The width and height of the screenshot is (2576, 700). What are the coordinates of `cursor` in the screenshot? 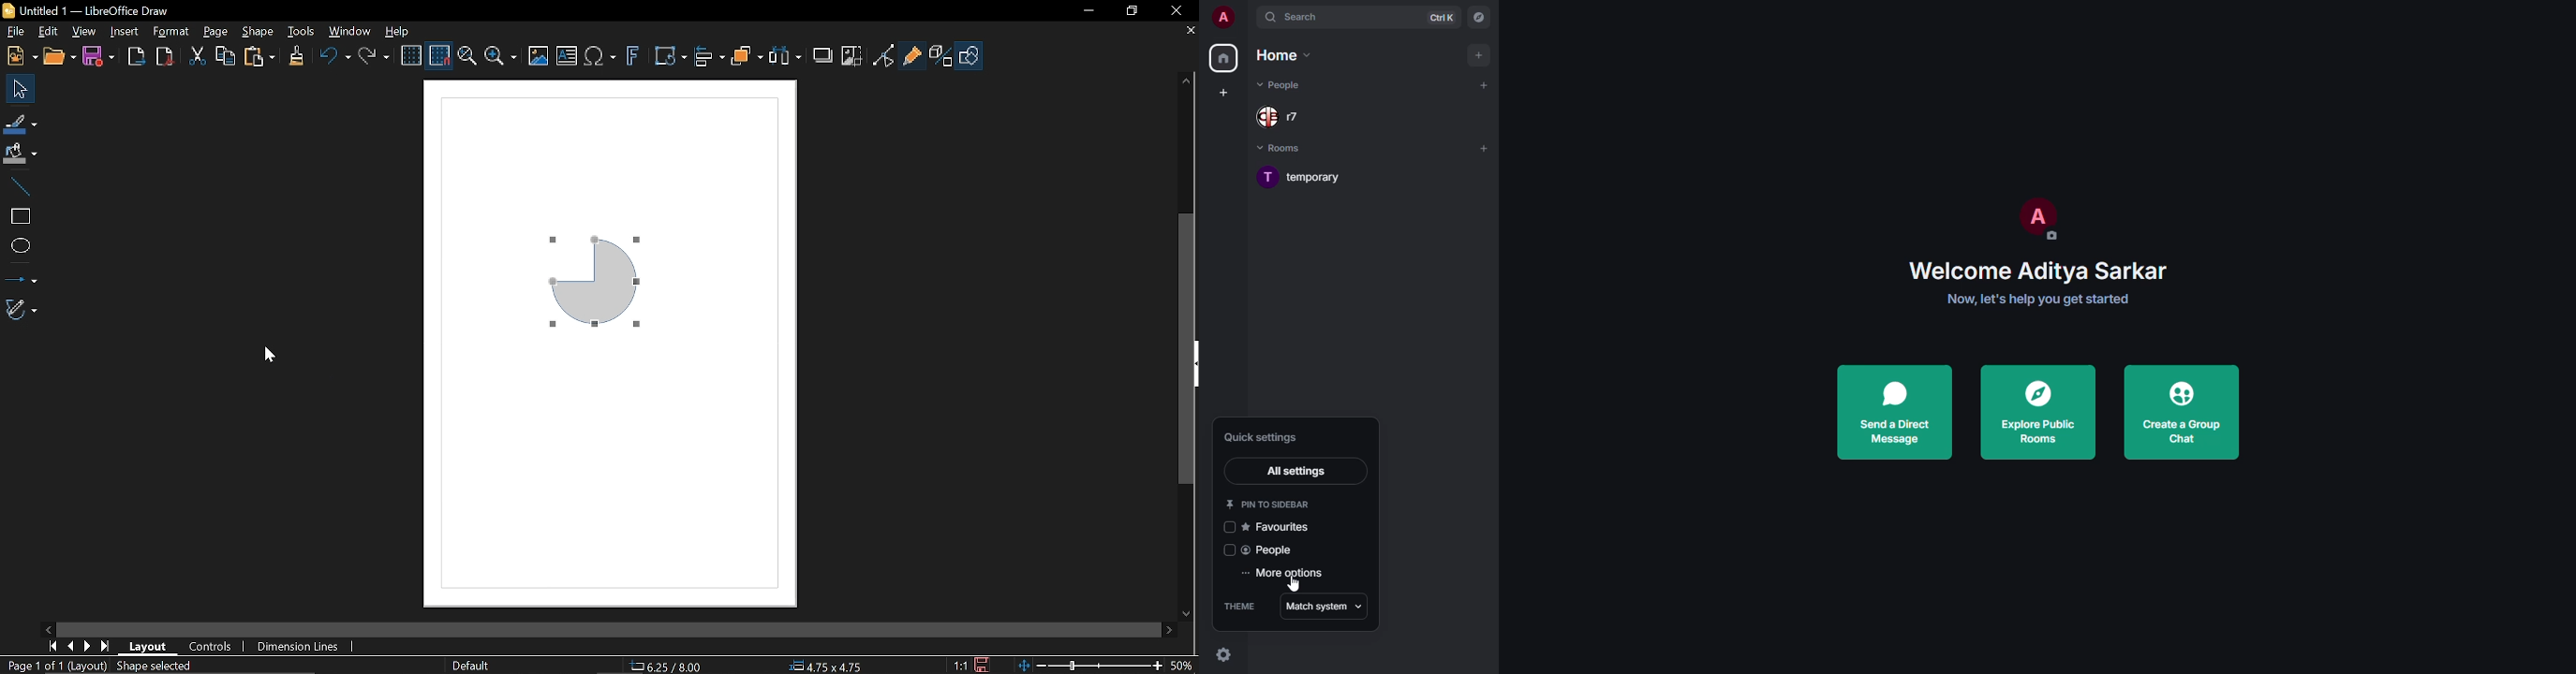 It's located at (1294, 584).